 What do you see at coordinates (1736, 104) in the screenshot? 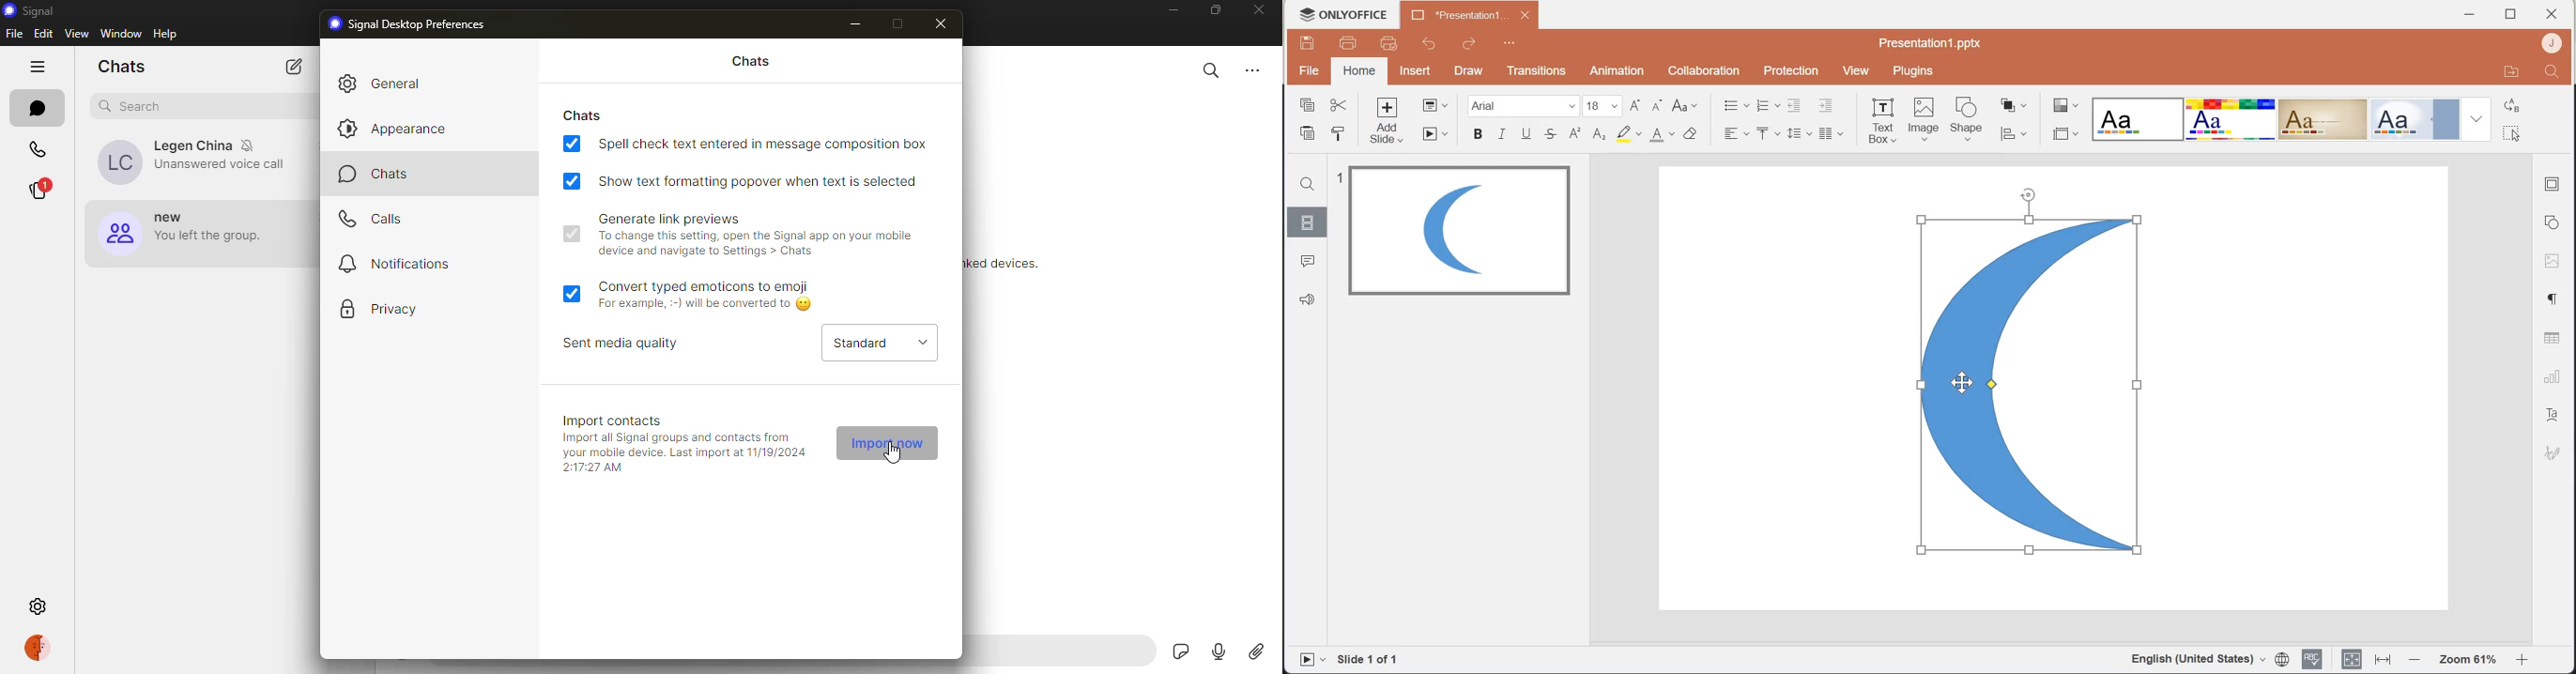
I see `Bullets` at bounding box center [1736, 104].